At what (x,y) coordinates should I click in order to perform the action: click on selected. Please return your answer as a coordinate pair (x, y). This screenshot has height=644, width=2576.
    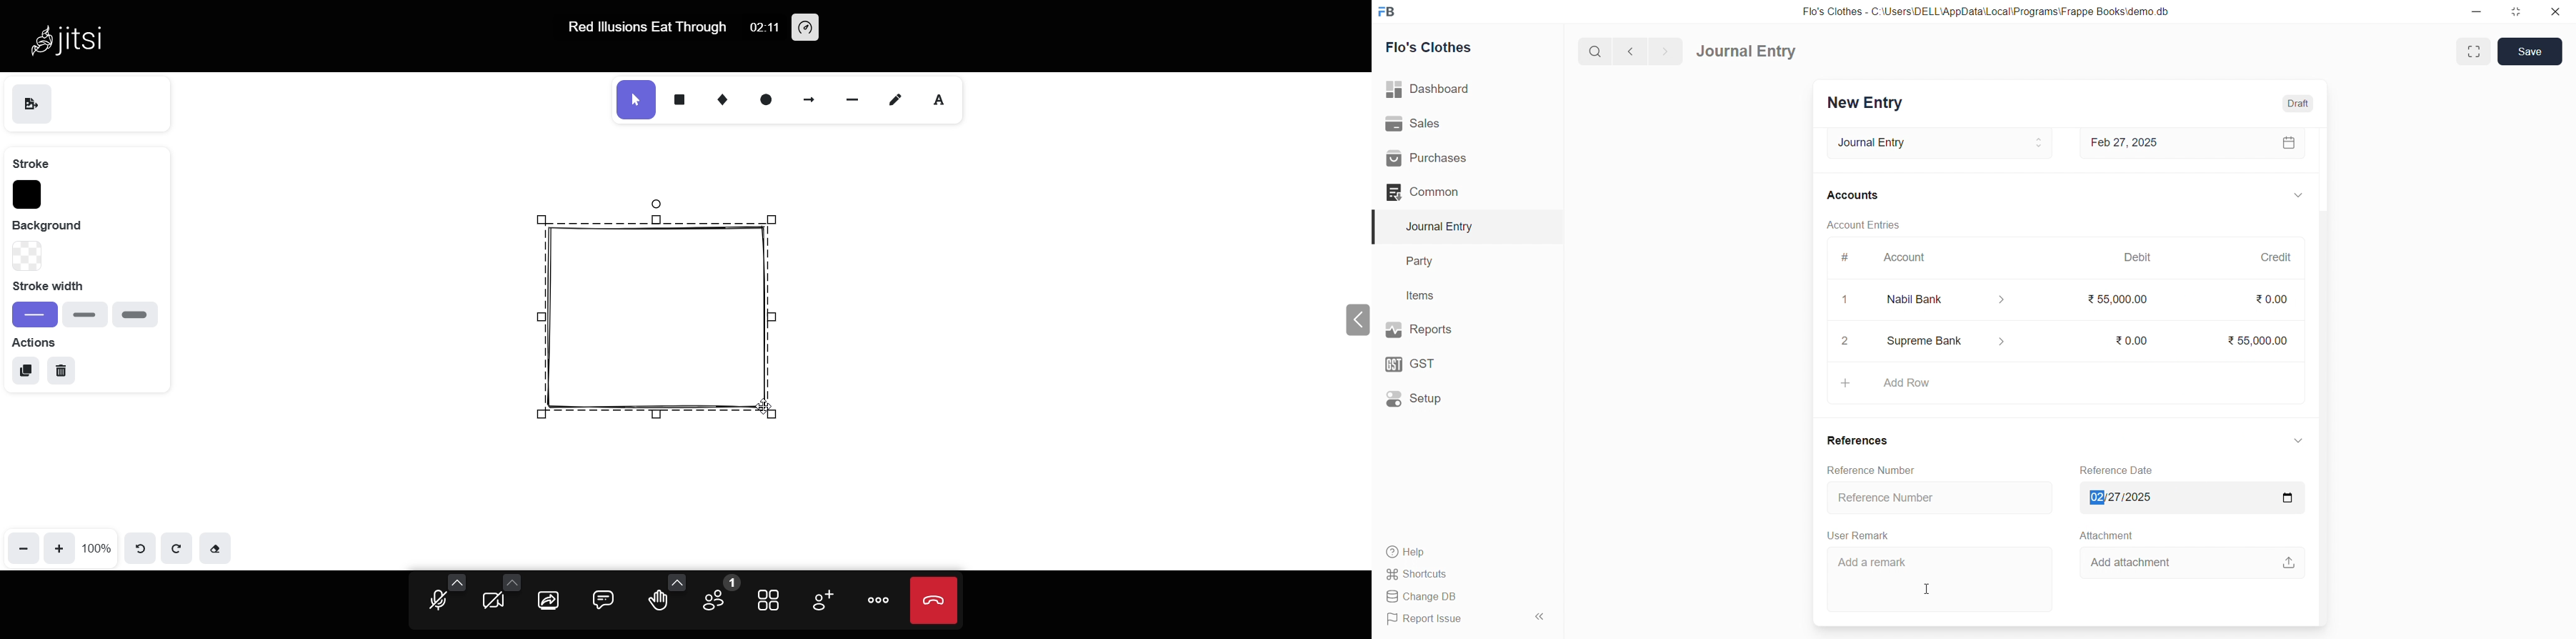
    Looking at the image, I should click on (1379, 226).